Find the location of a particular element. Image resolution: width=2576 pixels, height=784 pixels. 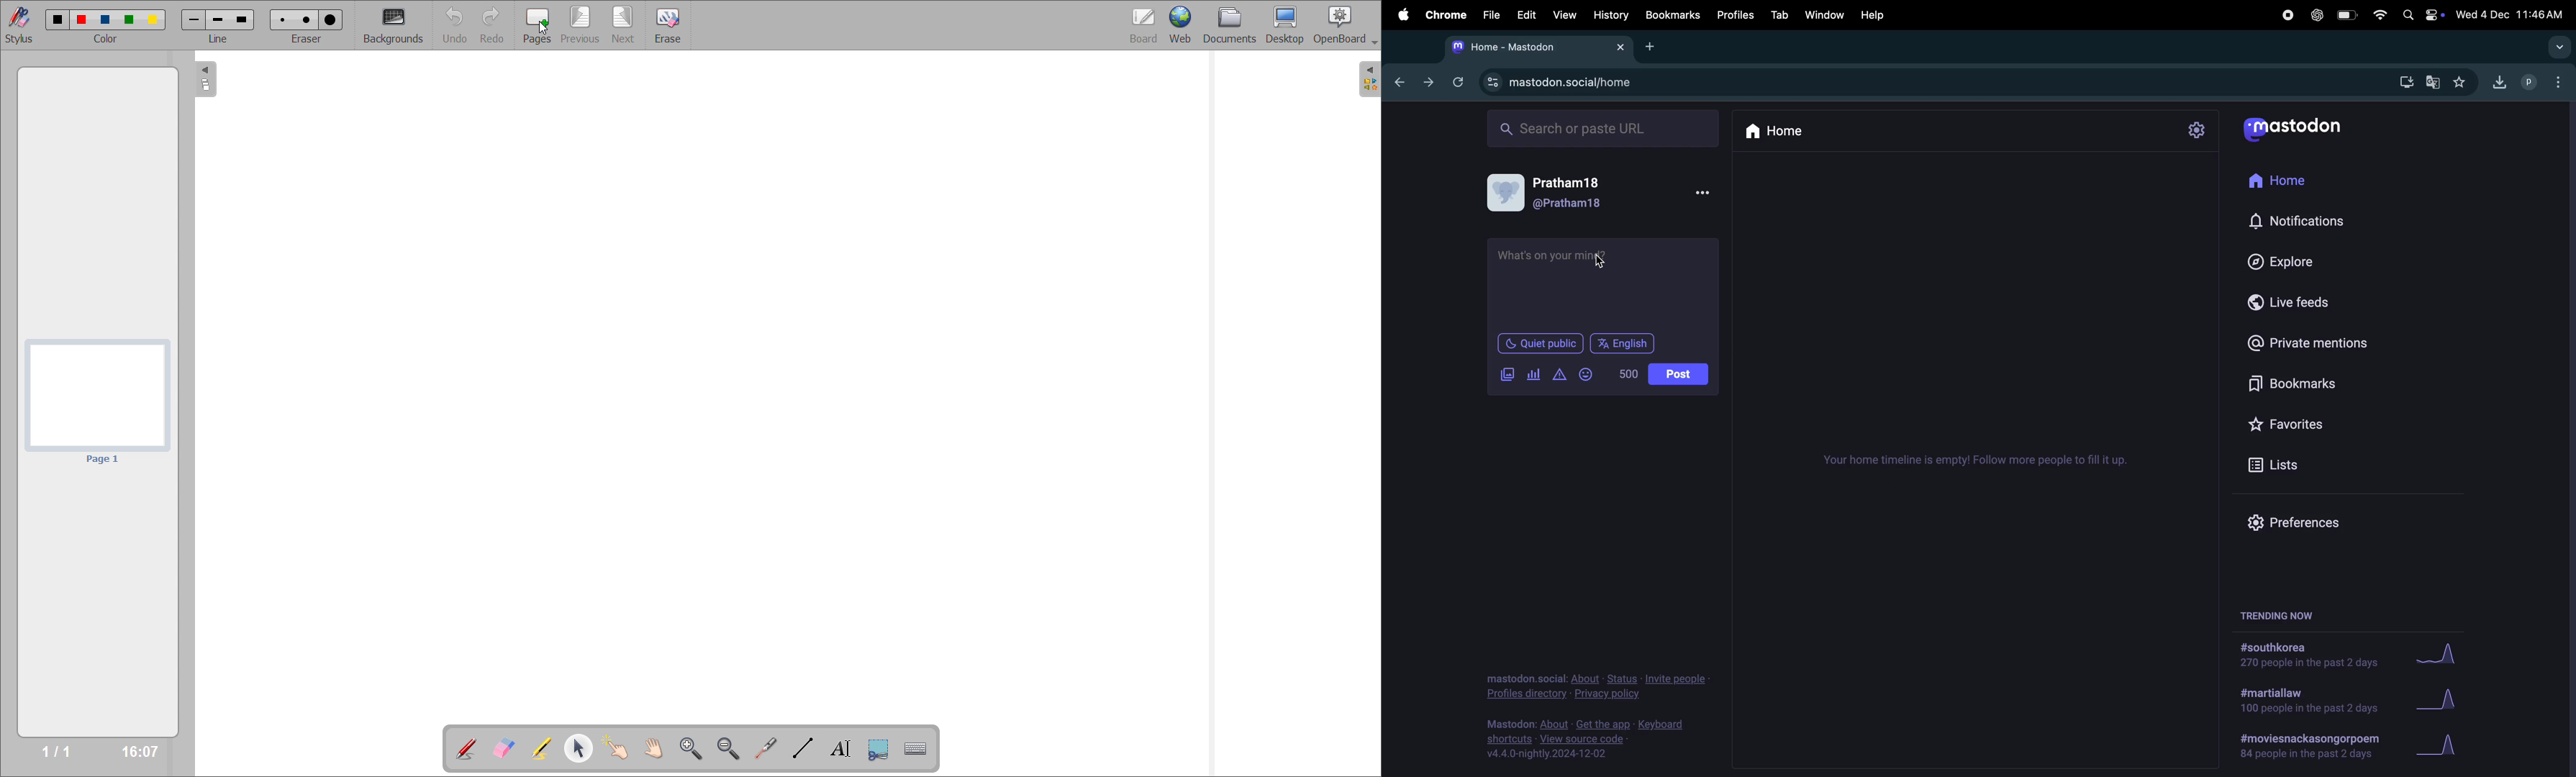

lists is located at coordinates (2278, 464).